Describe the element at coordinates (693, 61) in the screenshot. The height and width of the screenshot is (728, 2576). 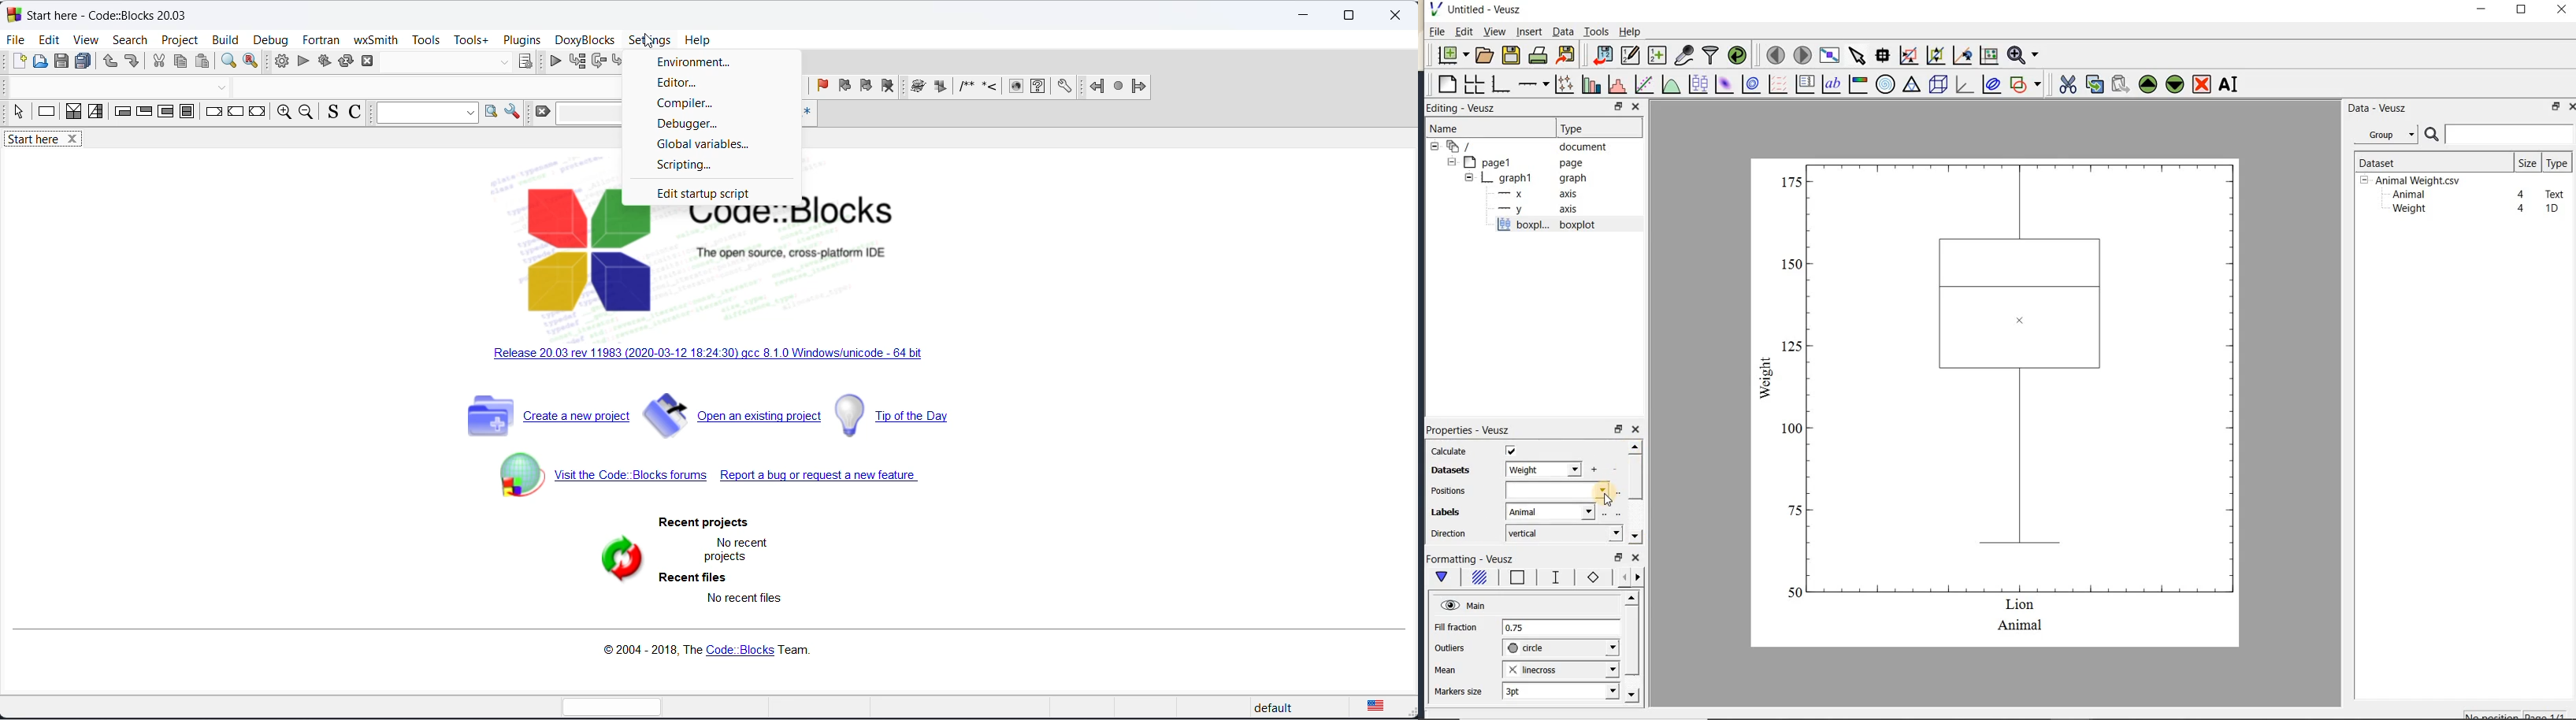
I see `Environment...` at that location.